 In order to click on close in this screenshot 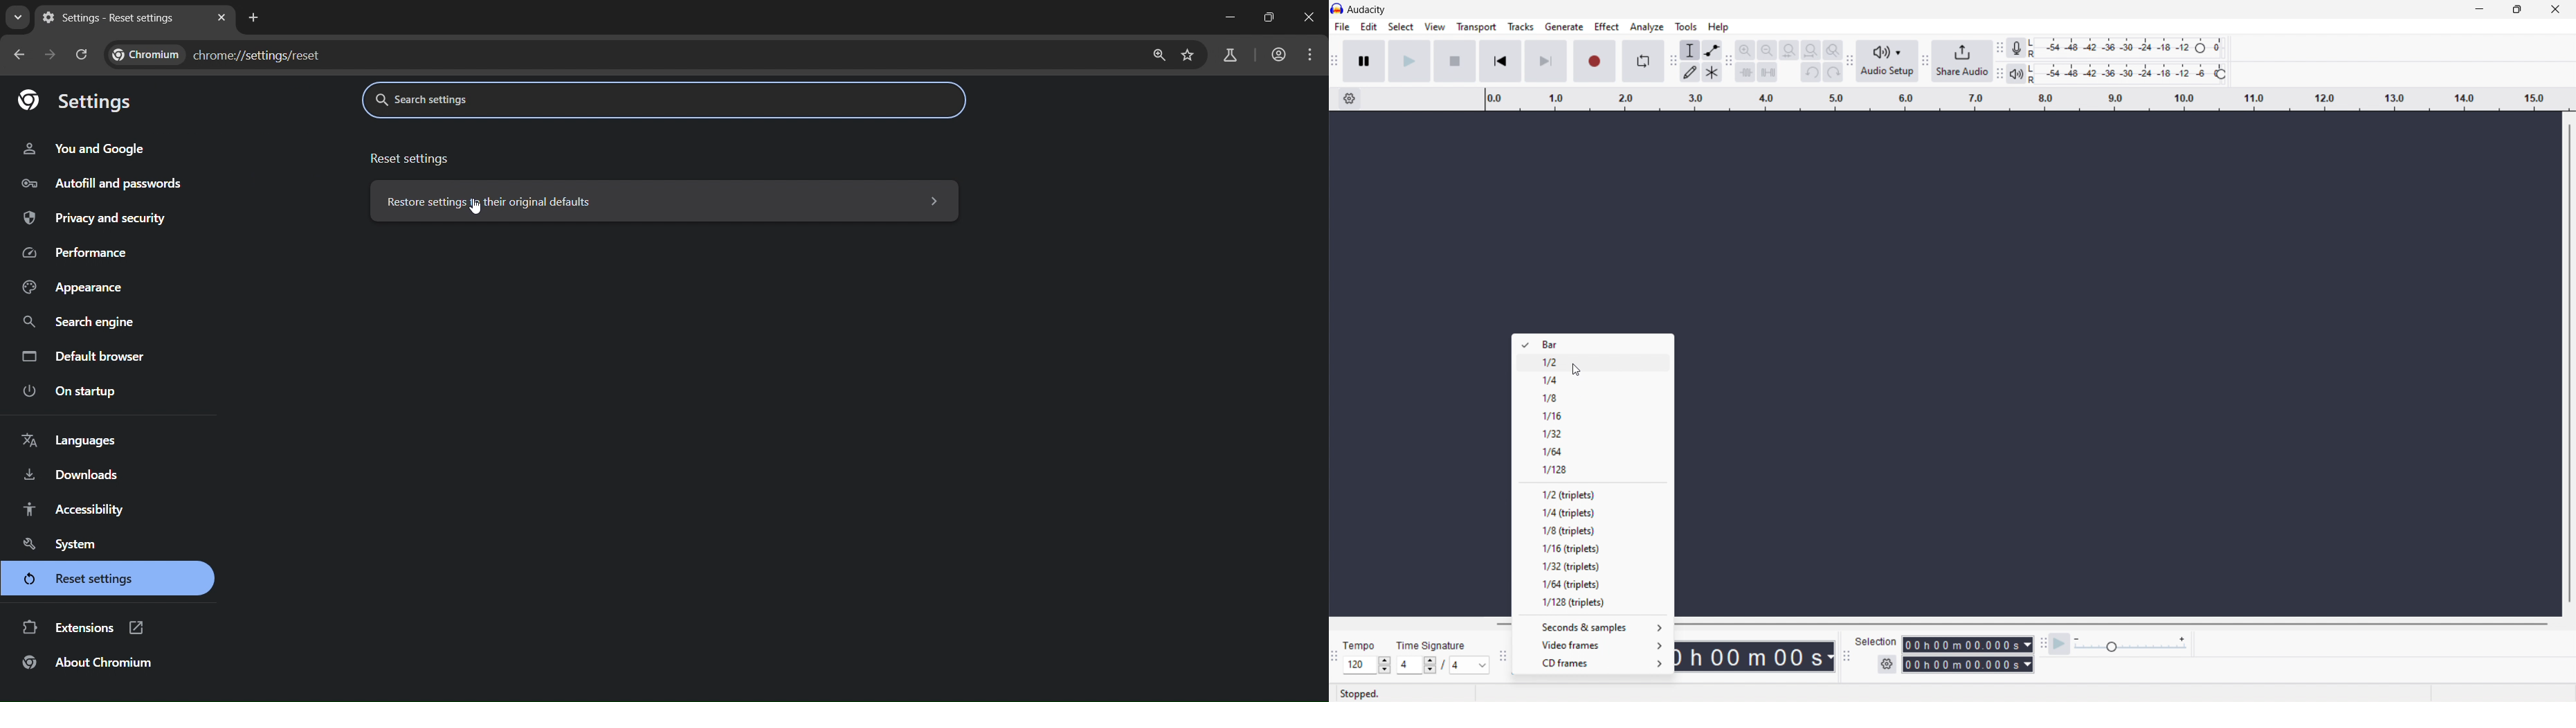, I will do `click(2554, 9)`.